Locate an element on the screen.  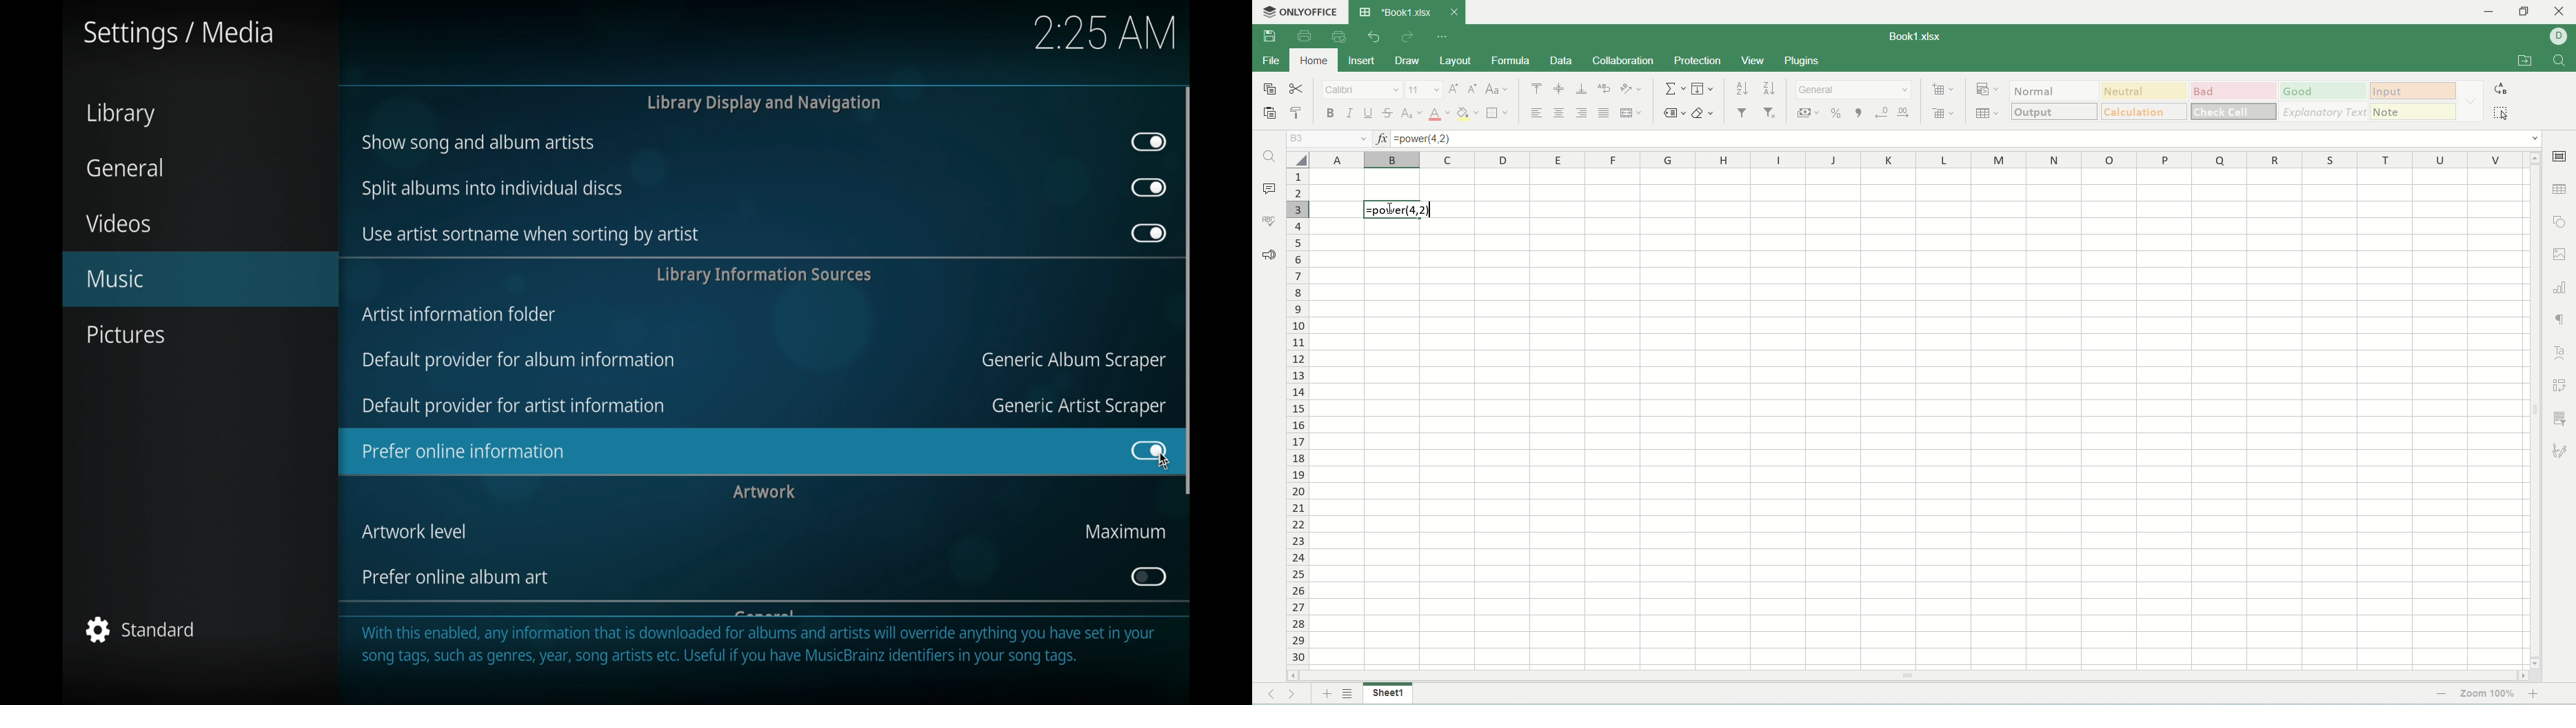
select all is located at coordinates (1298, 160).